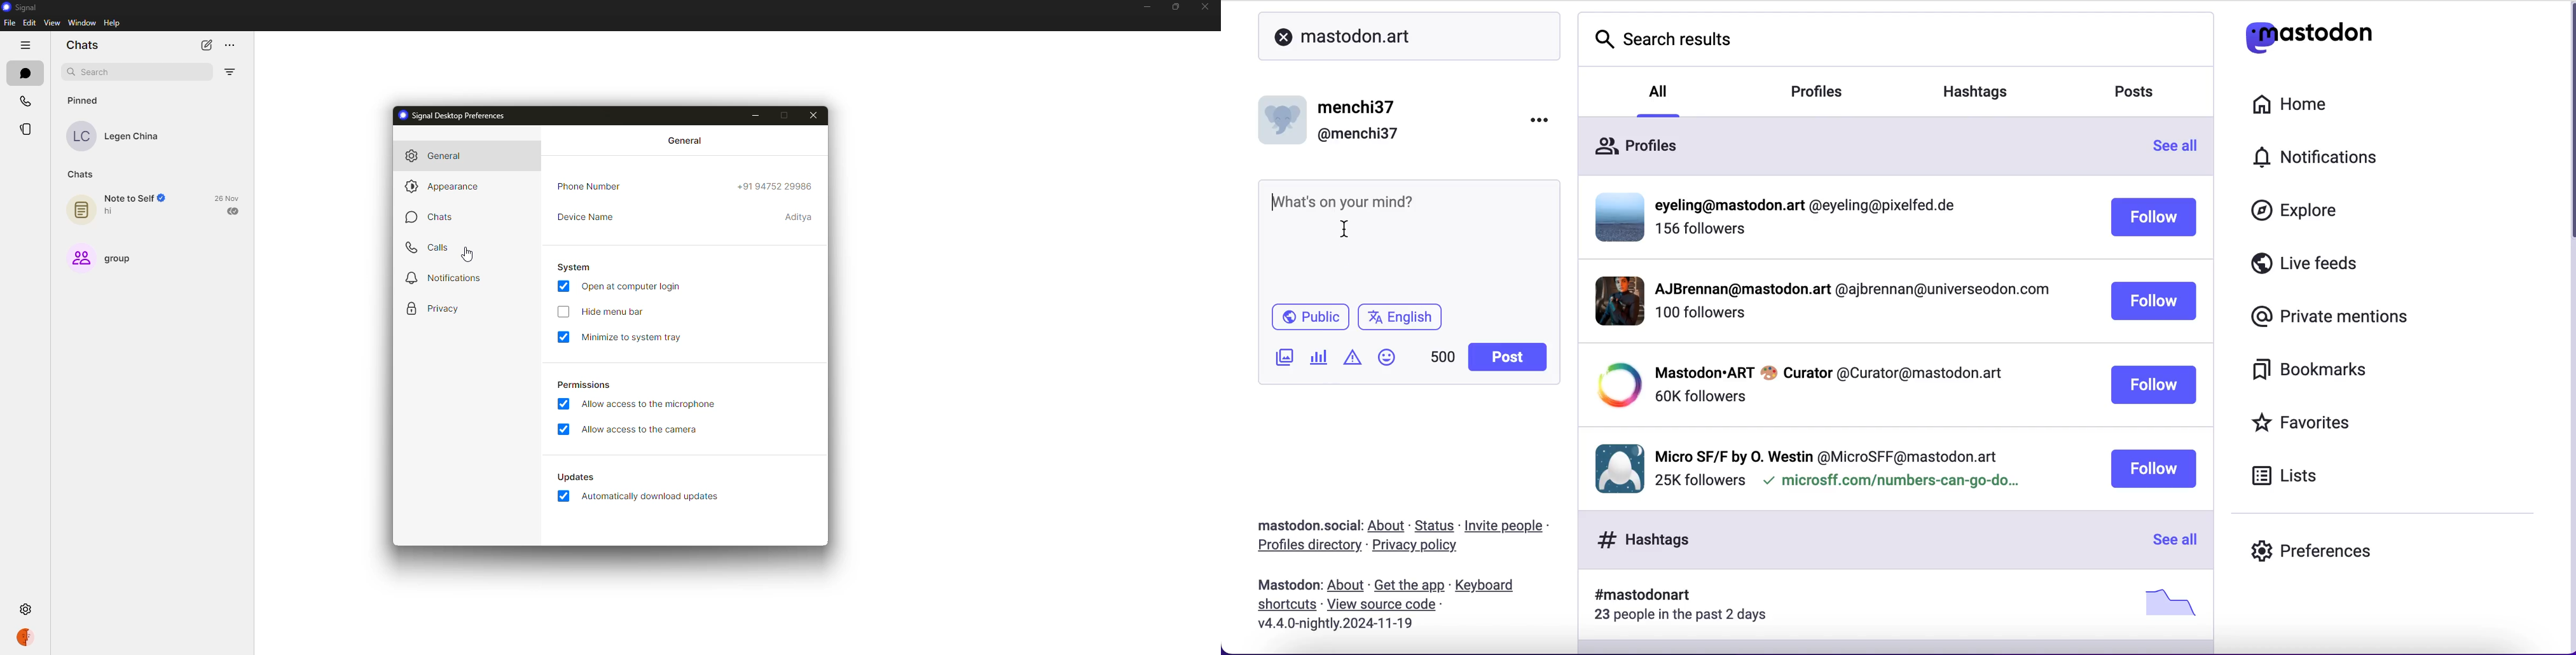  Describe the element at coordinates (1689, 37) in the screenshot. I see `search results` at that location.